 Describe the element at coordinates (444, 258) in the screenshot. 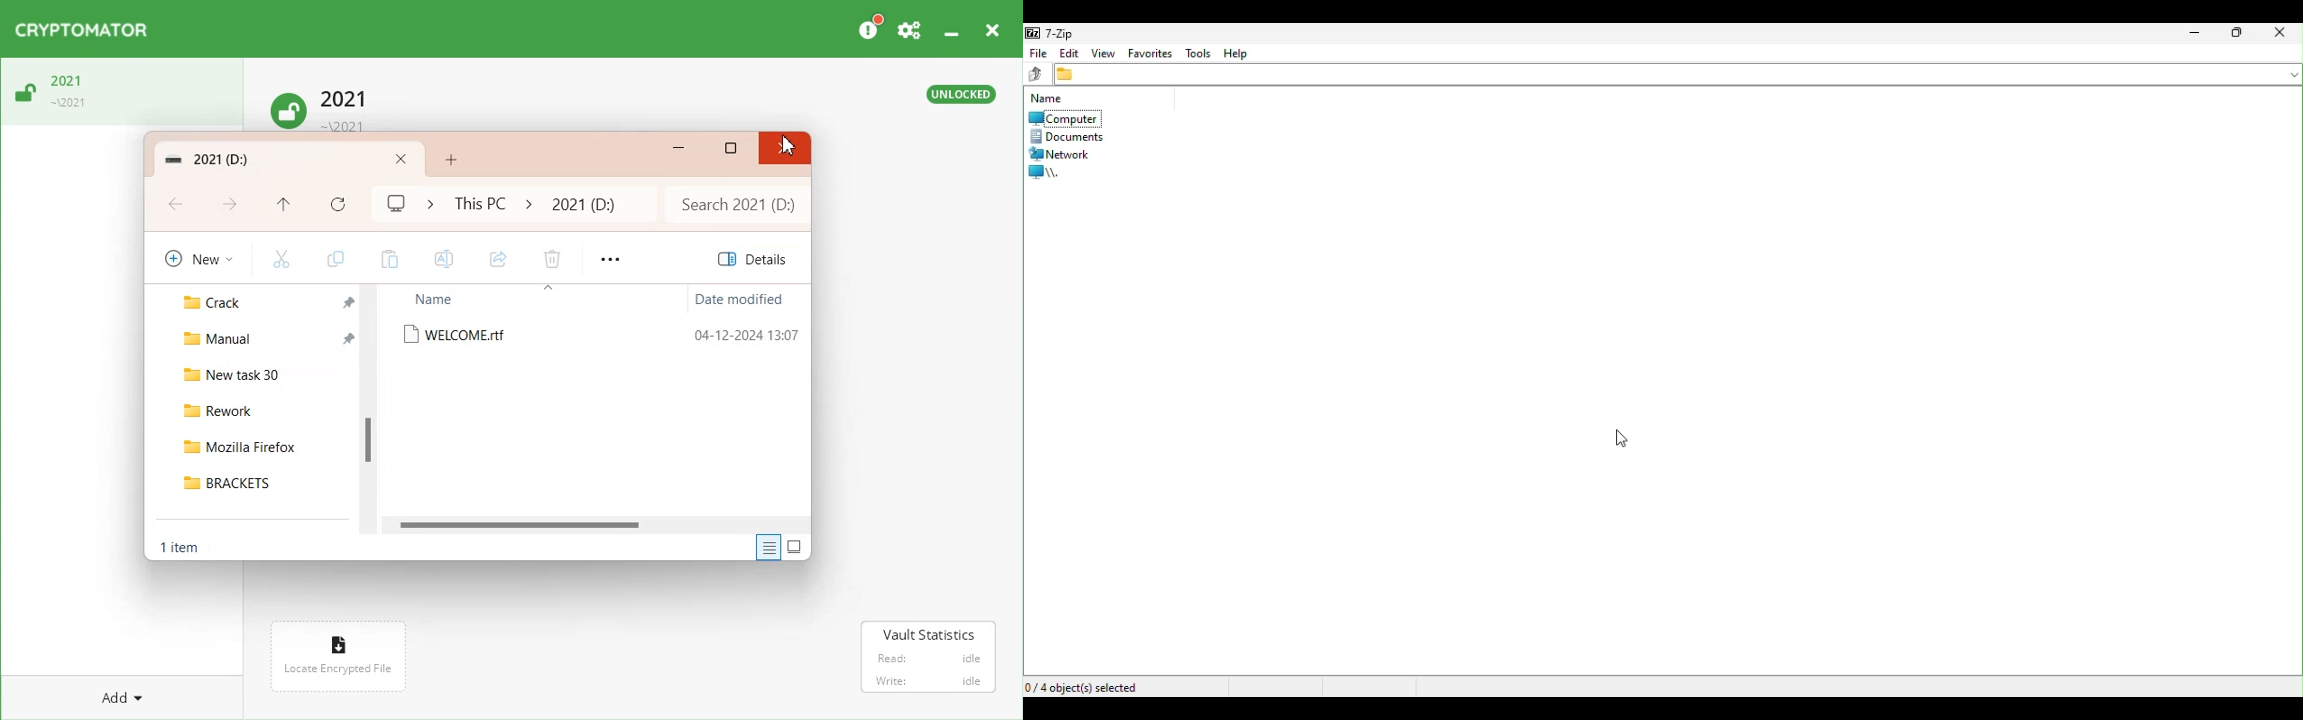

I see `Rename` at that location.